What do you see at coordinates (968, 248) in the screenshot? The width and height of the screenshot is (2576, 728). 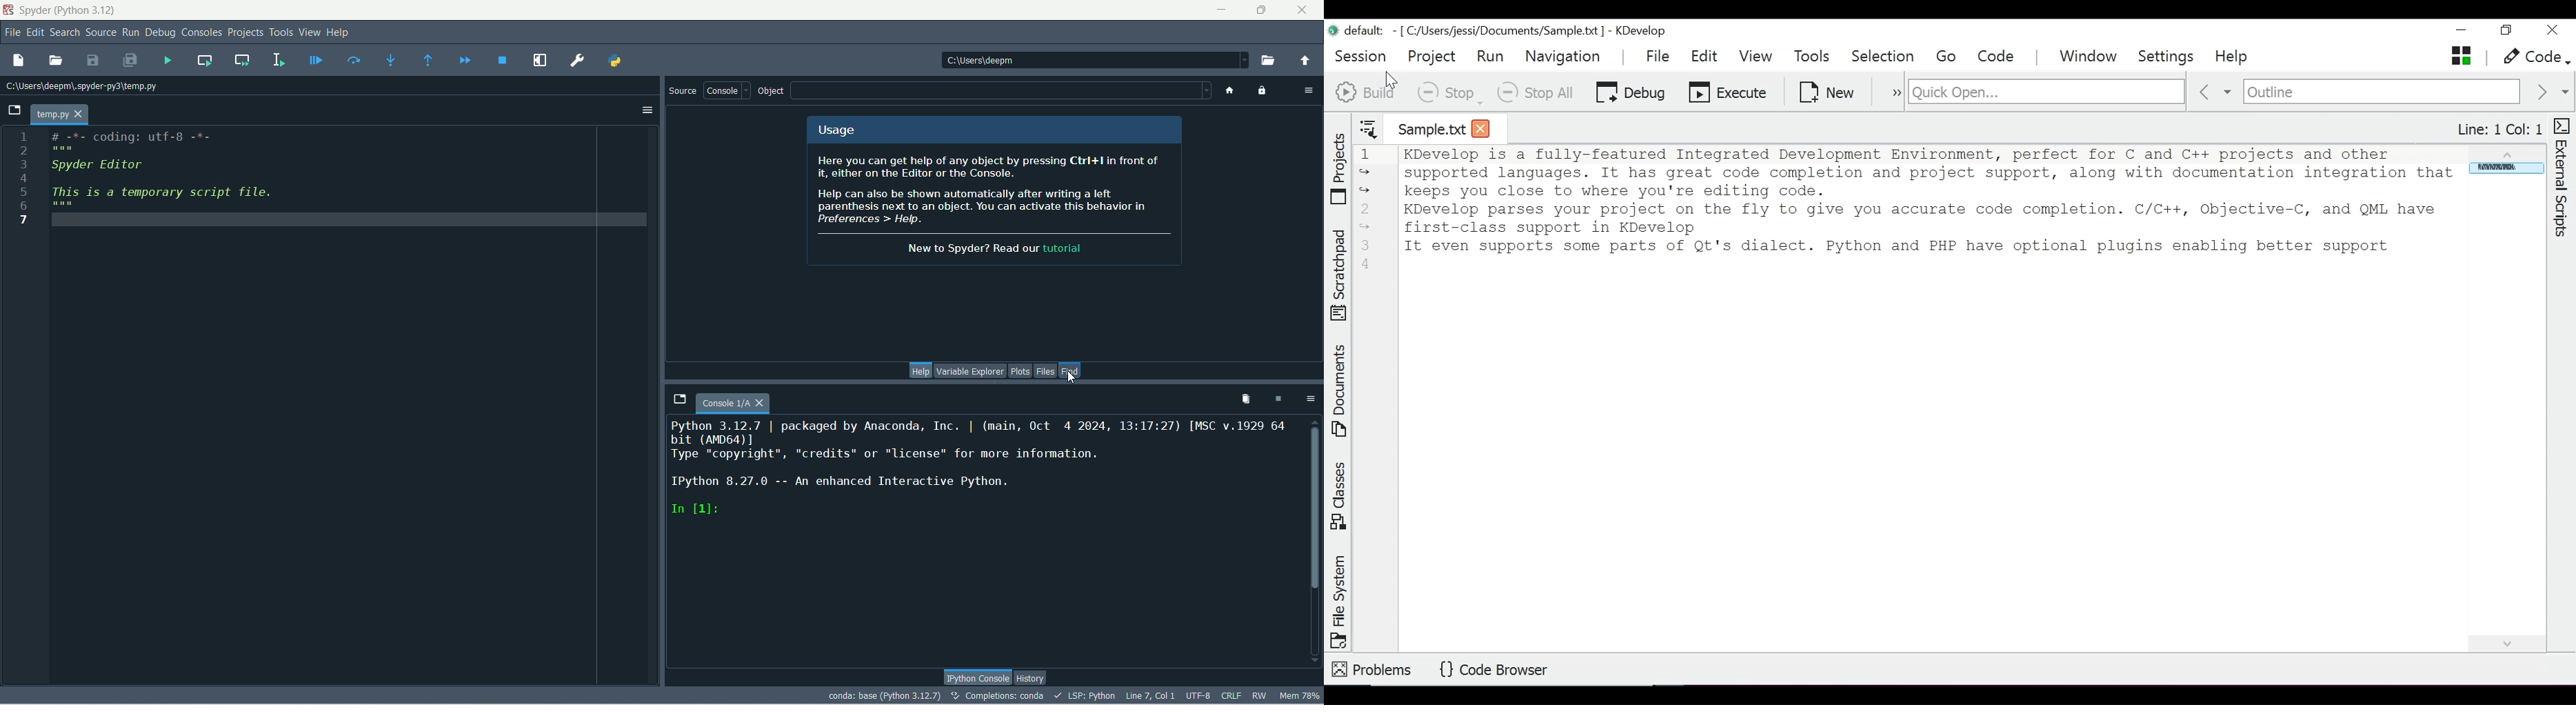 I see `tutorial text` at bounding box center [968, 248].